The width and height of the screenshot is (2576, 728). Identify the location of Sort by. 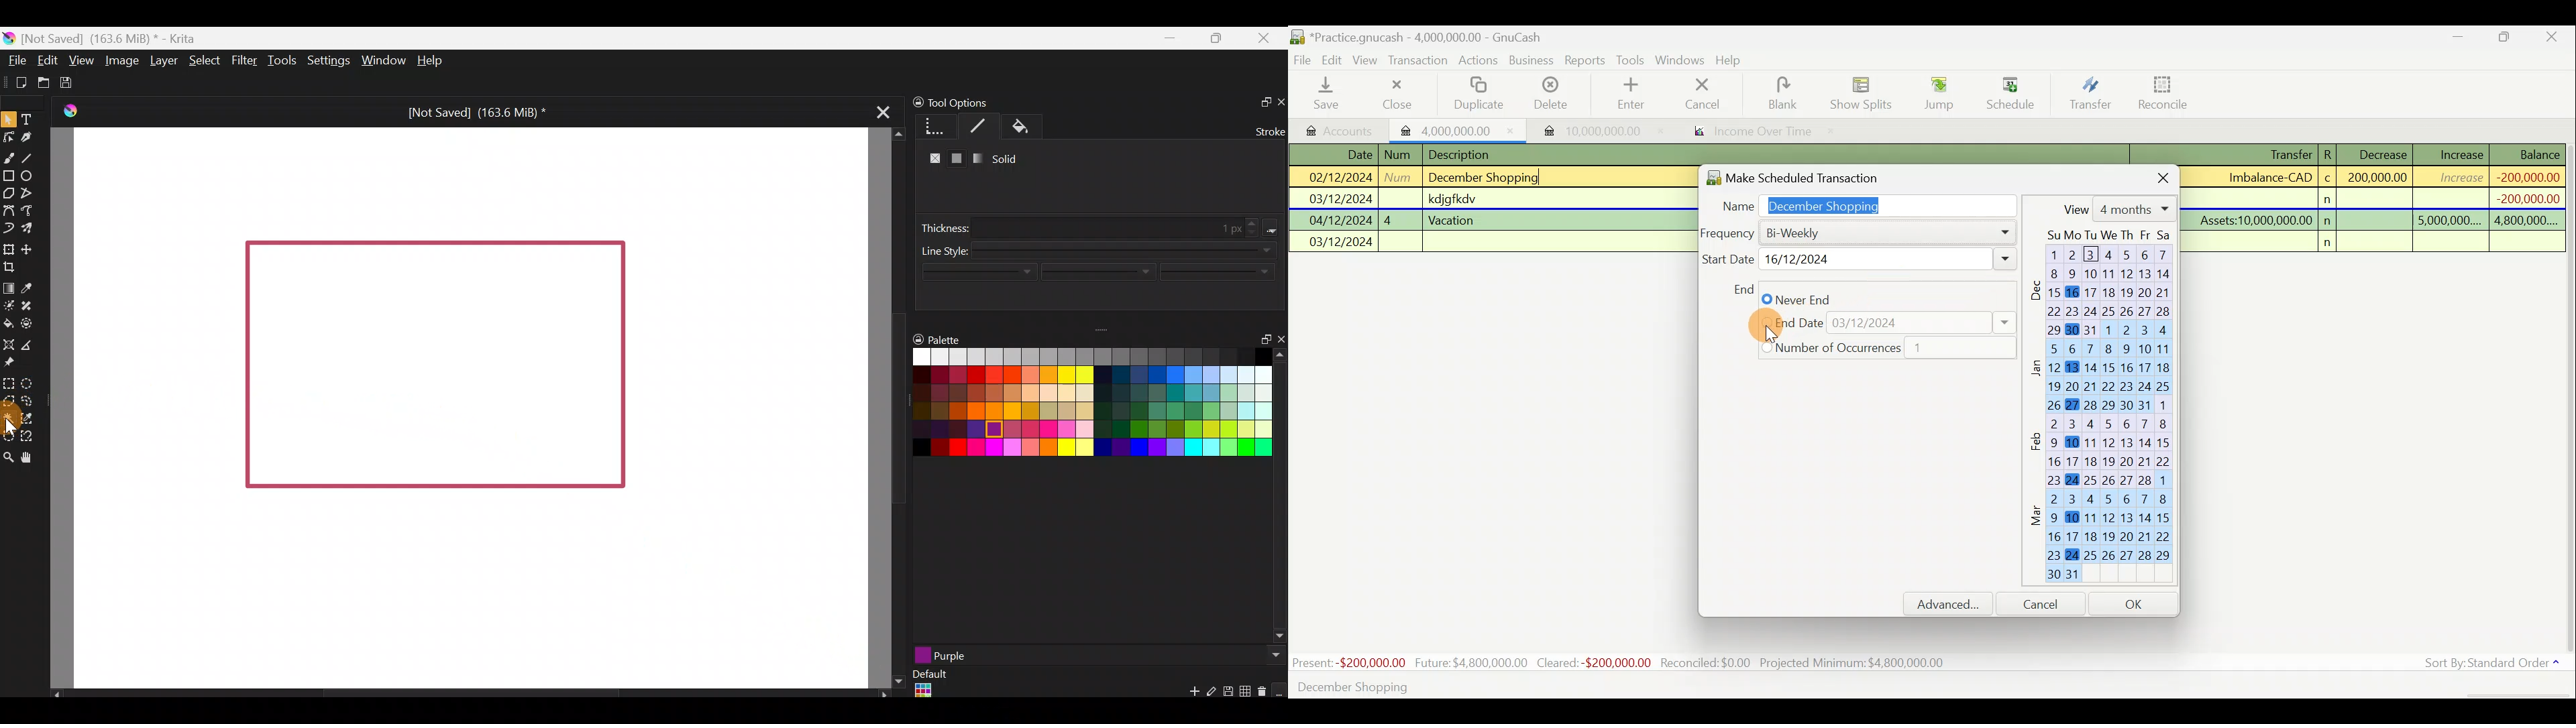
(2495, 666).